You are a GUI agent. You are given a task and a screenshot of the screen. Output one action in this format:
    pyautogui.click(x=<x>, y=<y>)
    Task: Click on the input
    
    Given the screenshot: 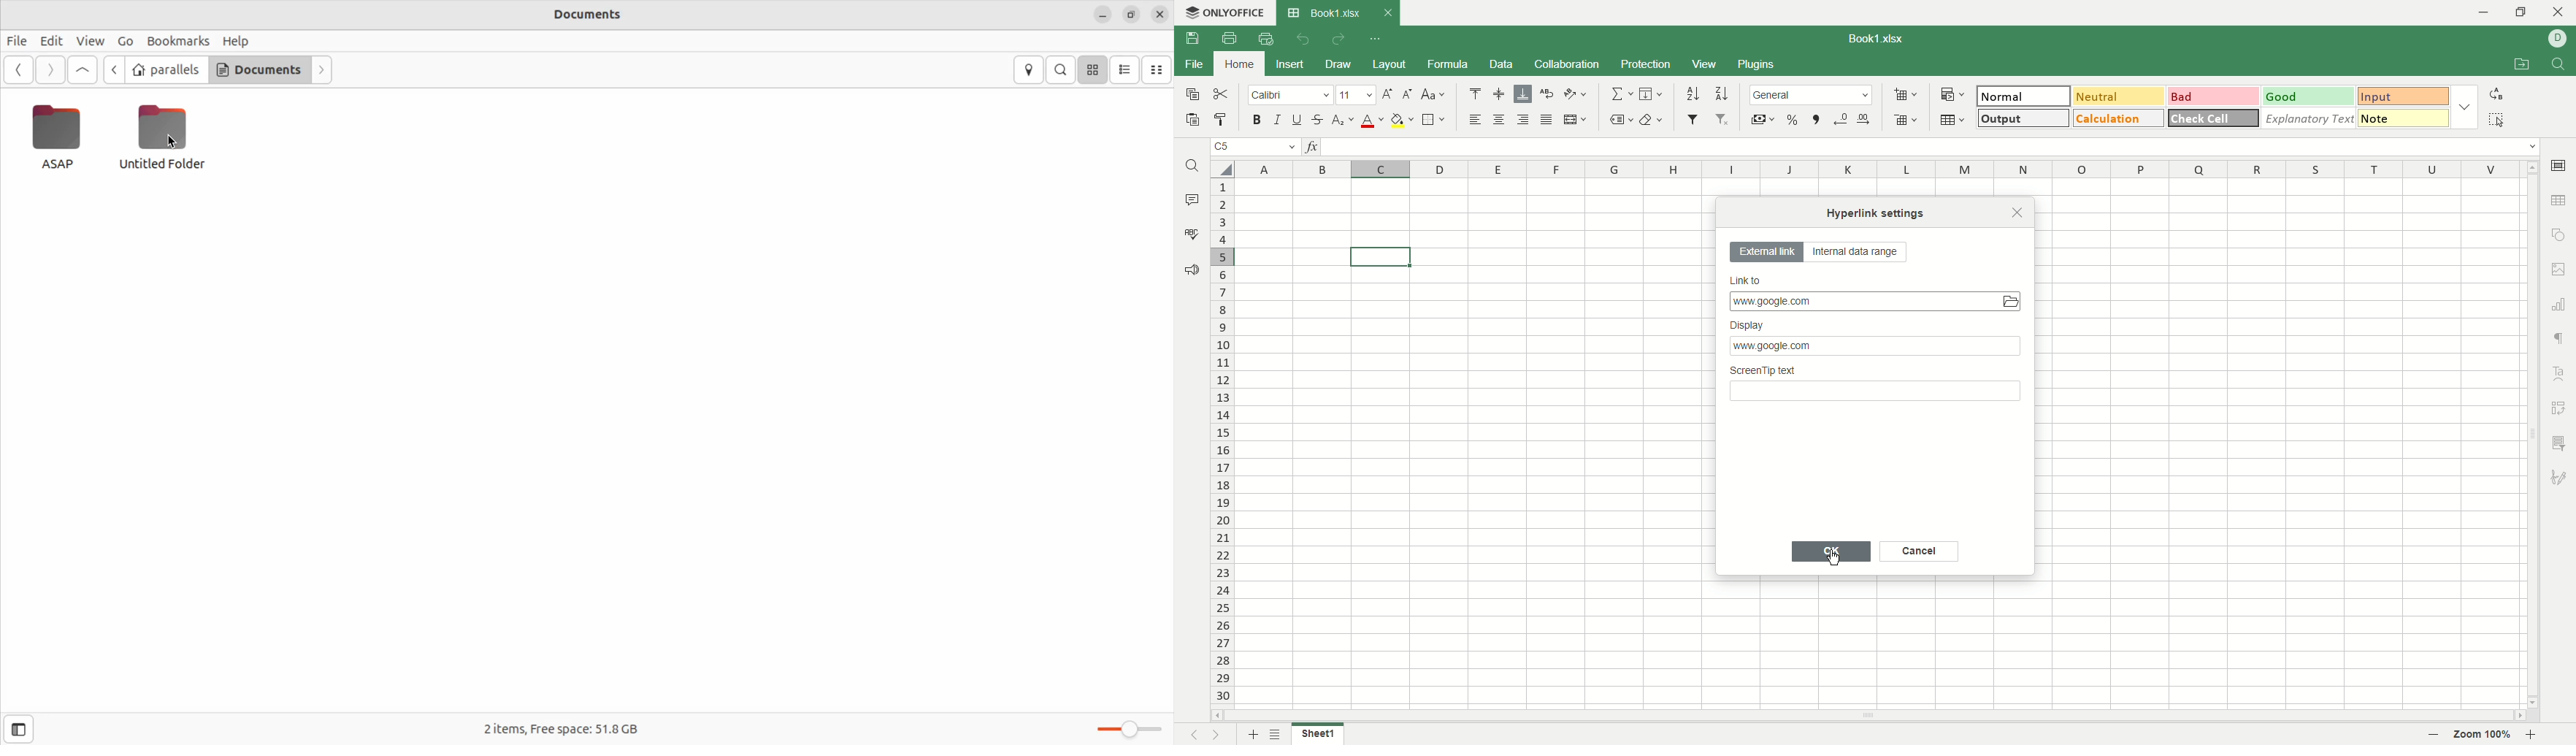 What is the action you would take?
    pyautogui.click(x=2404, y=97)
    